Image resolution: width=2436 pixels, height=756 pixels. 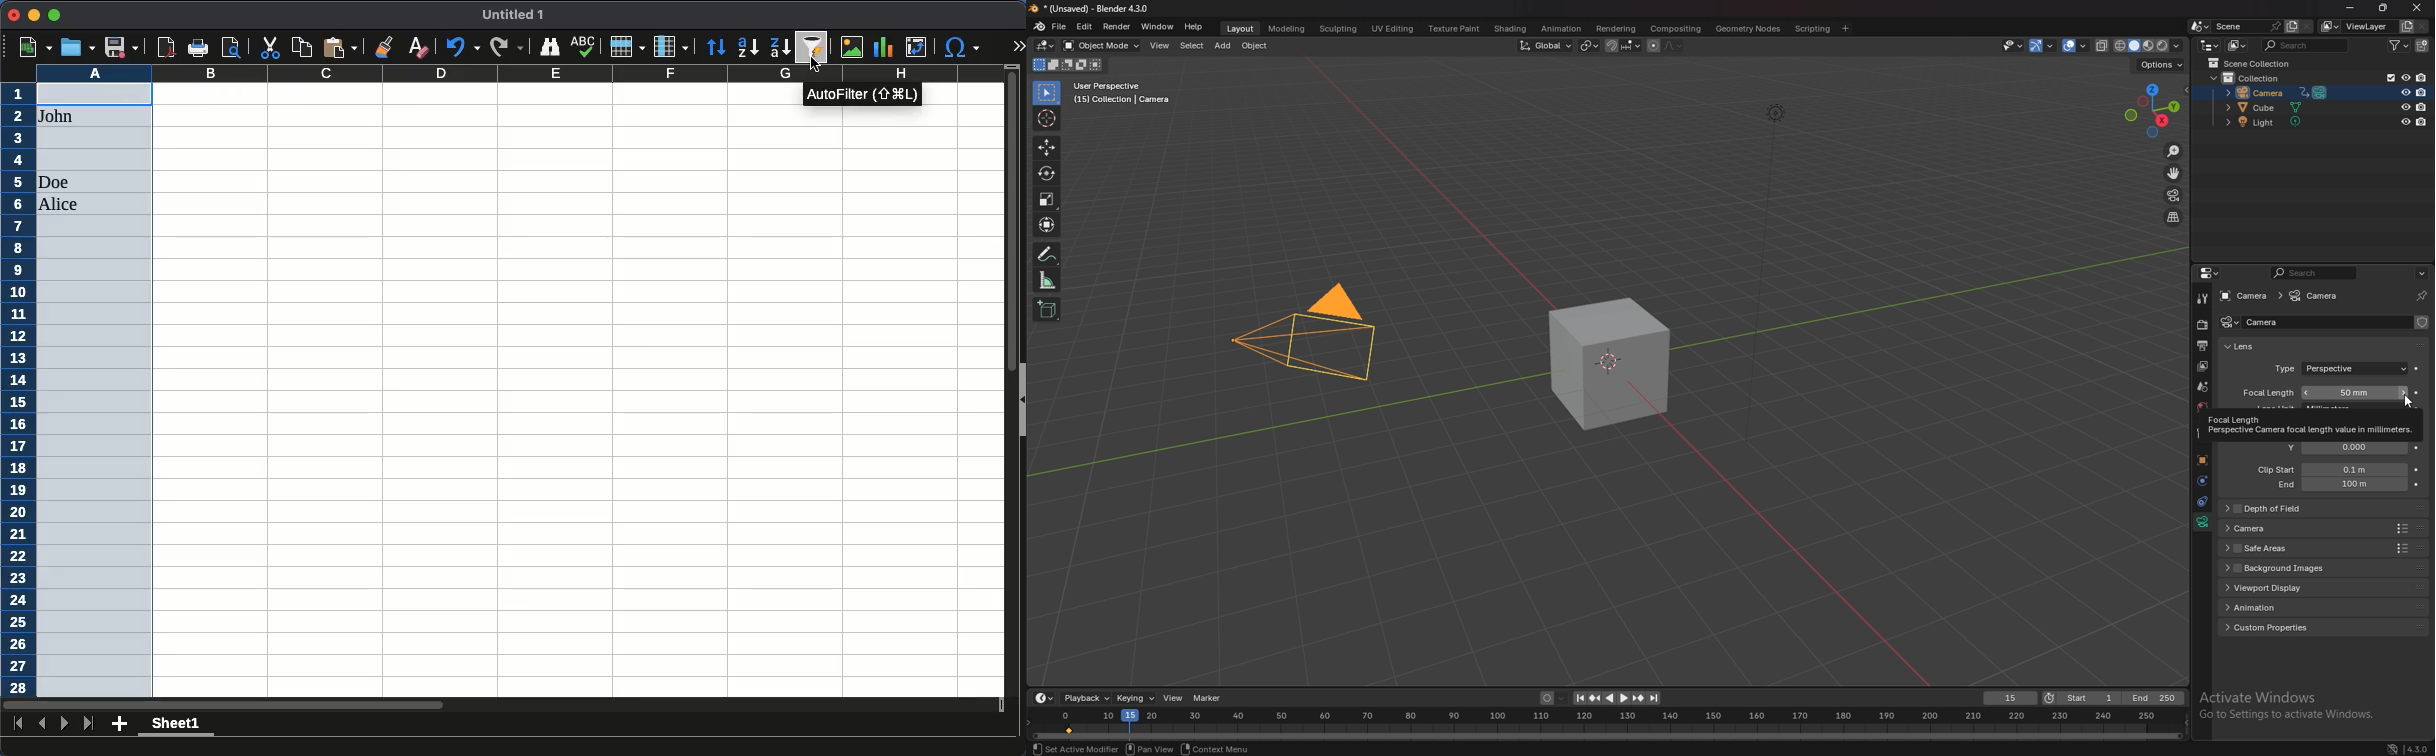 I want to click on disable in renders, so click(x=2421, y=123).